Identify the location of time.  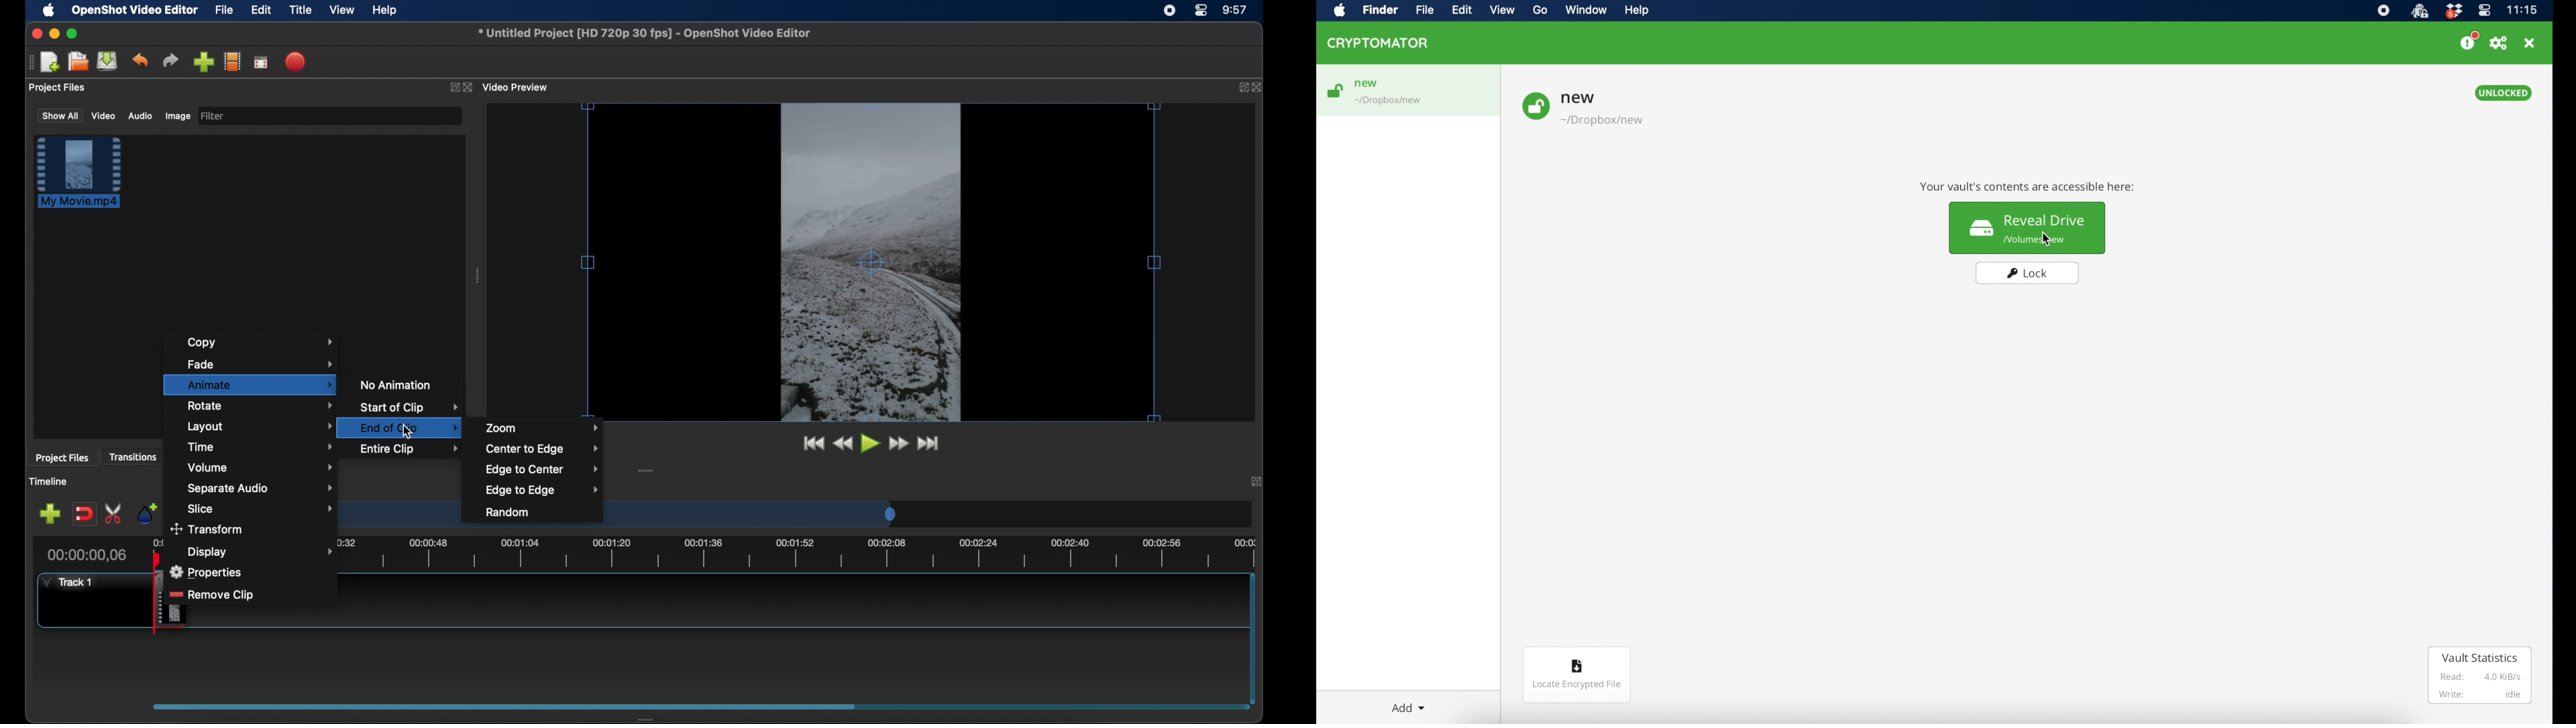
(2522, 9).